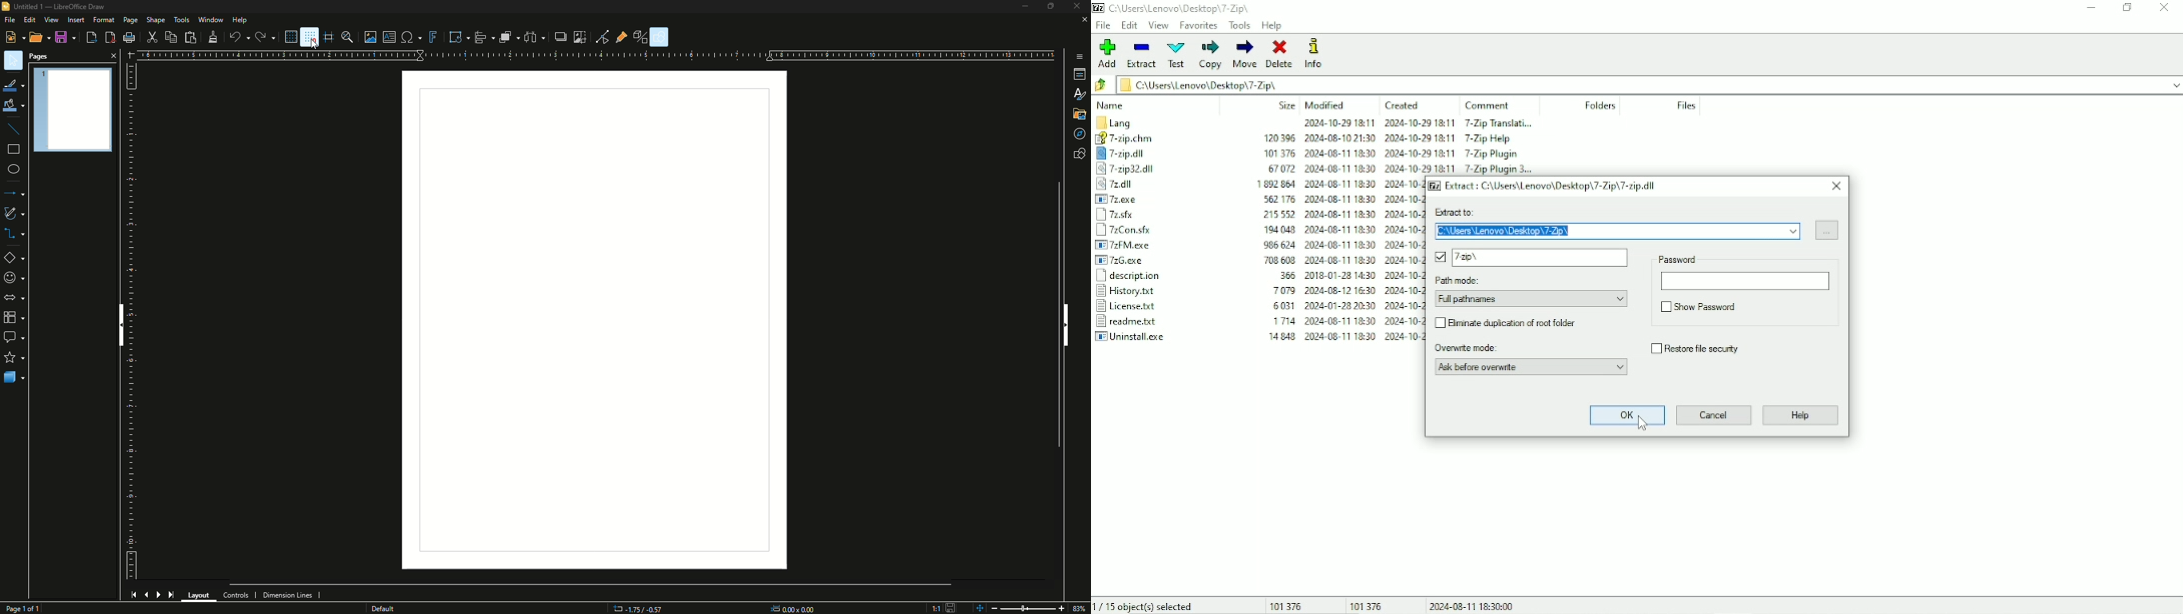  I want to click on Transformation, so click(456, 37).